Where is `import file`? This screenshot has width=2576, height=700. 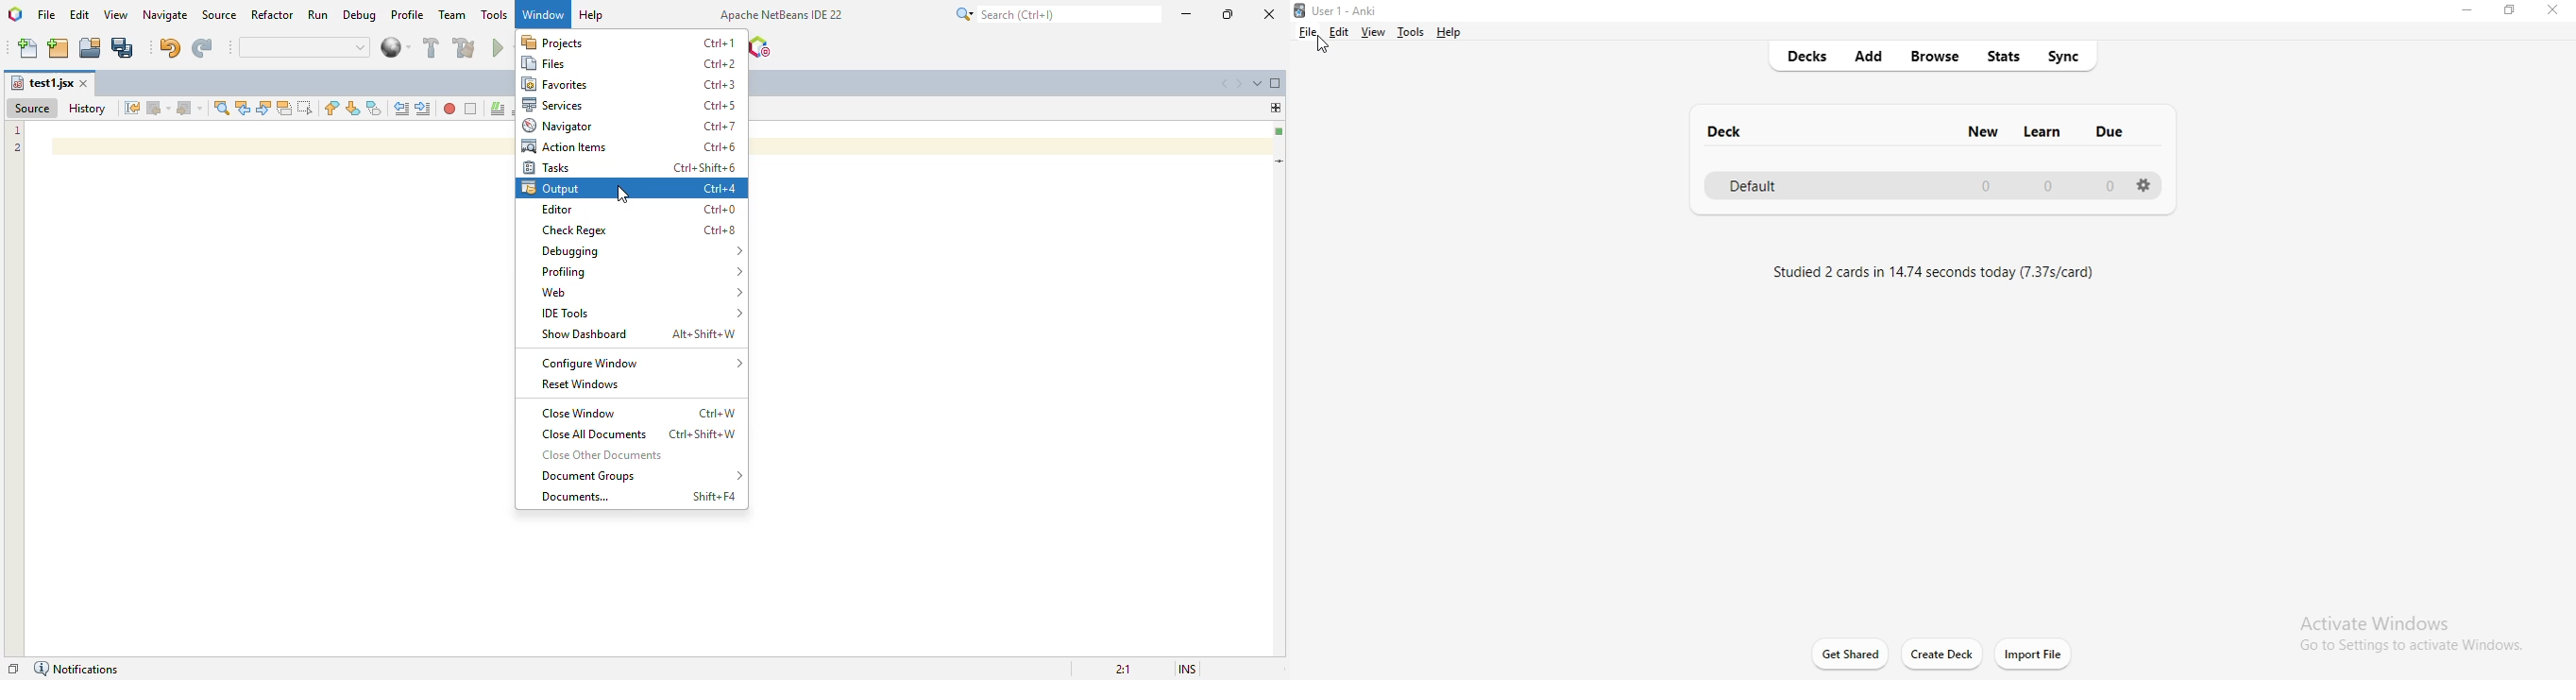 import file is located at coordinates (2034, 654).